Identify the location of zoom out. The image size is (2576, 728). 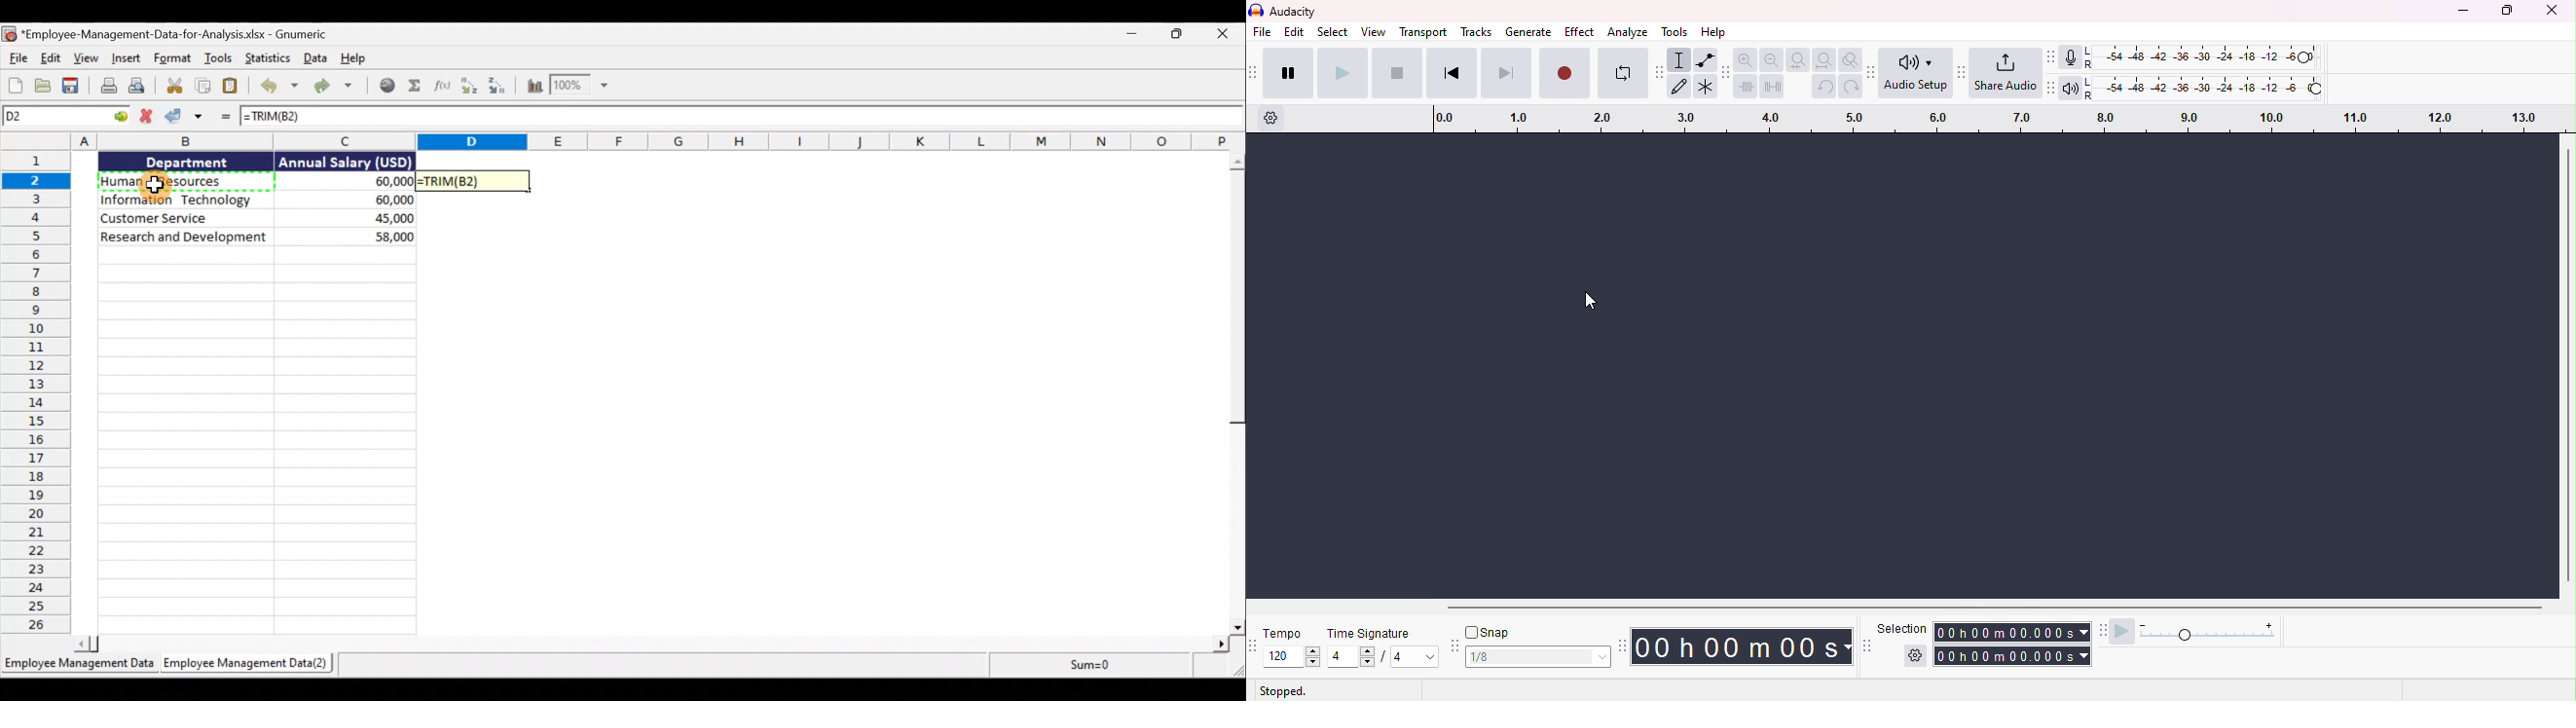
(1774, 60).